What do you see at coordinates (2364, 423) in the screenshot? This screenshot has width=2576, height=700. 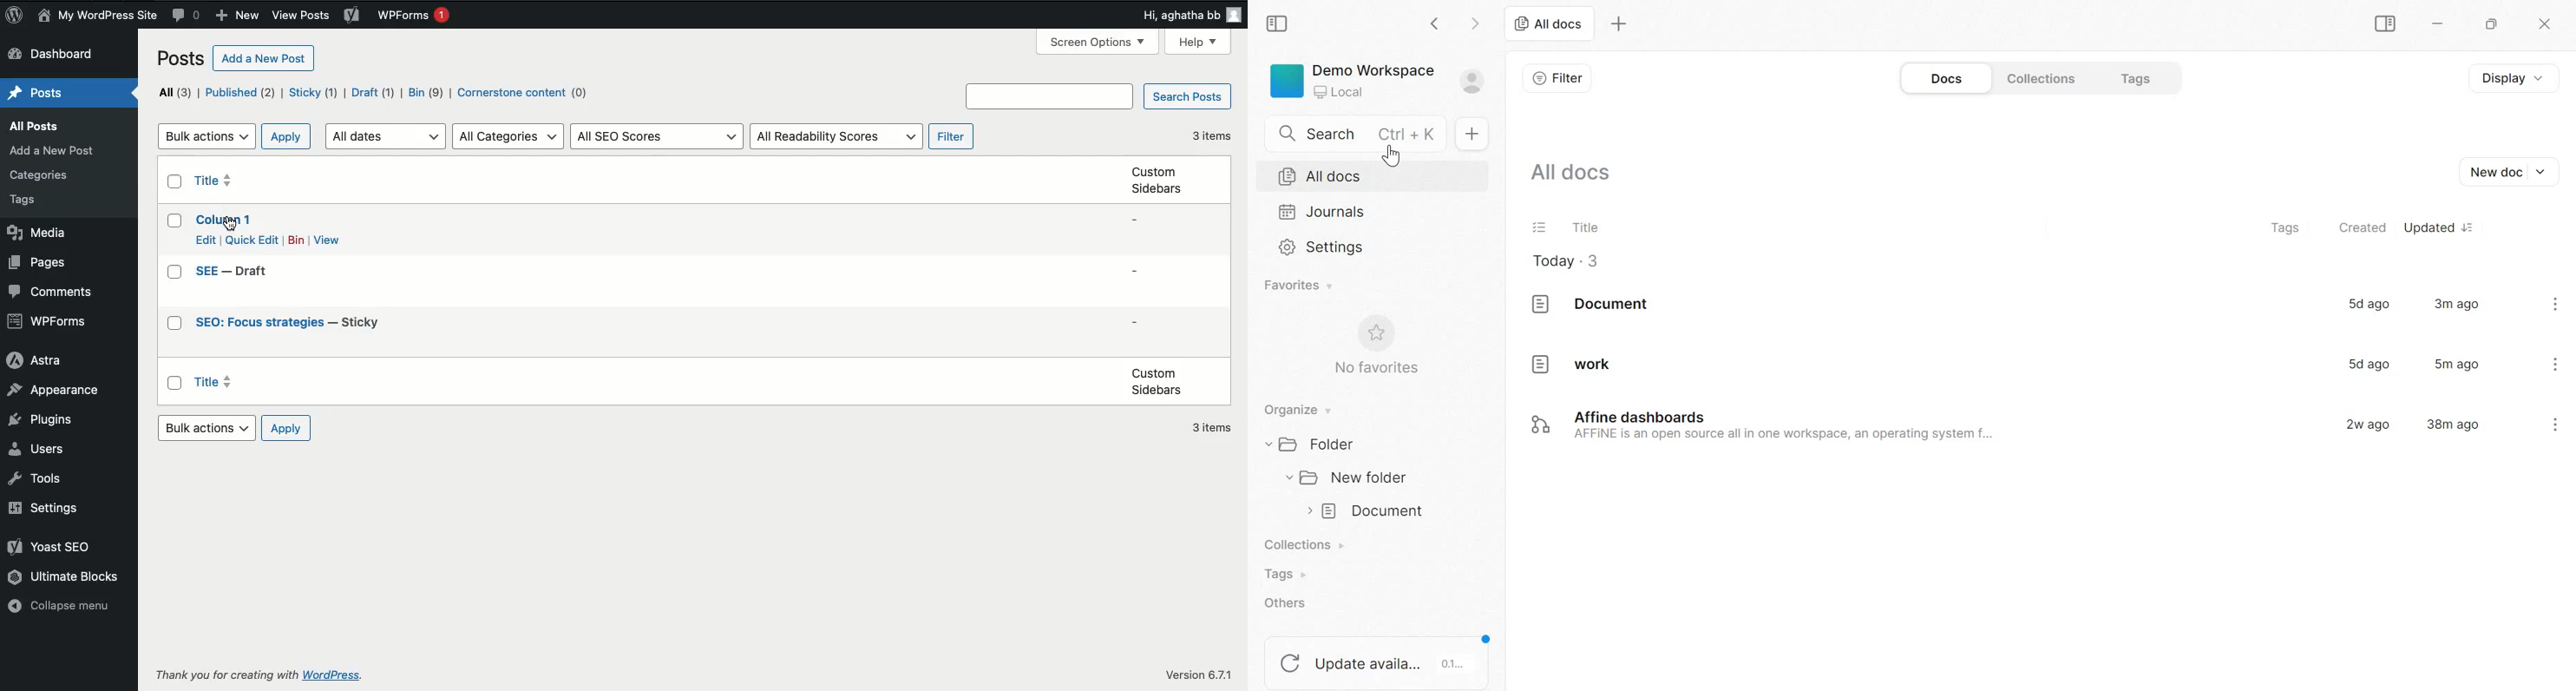 I see `2w ago` at bounding box center [2364, 423].